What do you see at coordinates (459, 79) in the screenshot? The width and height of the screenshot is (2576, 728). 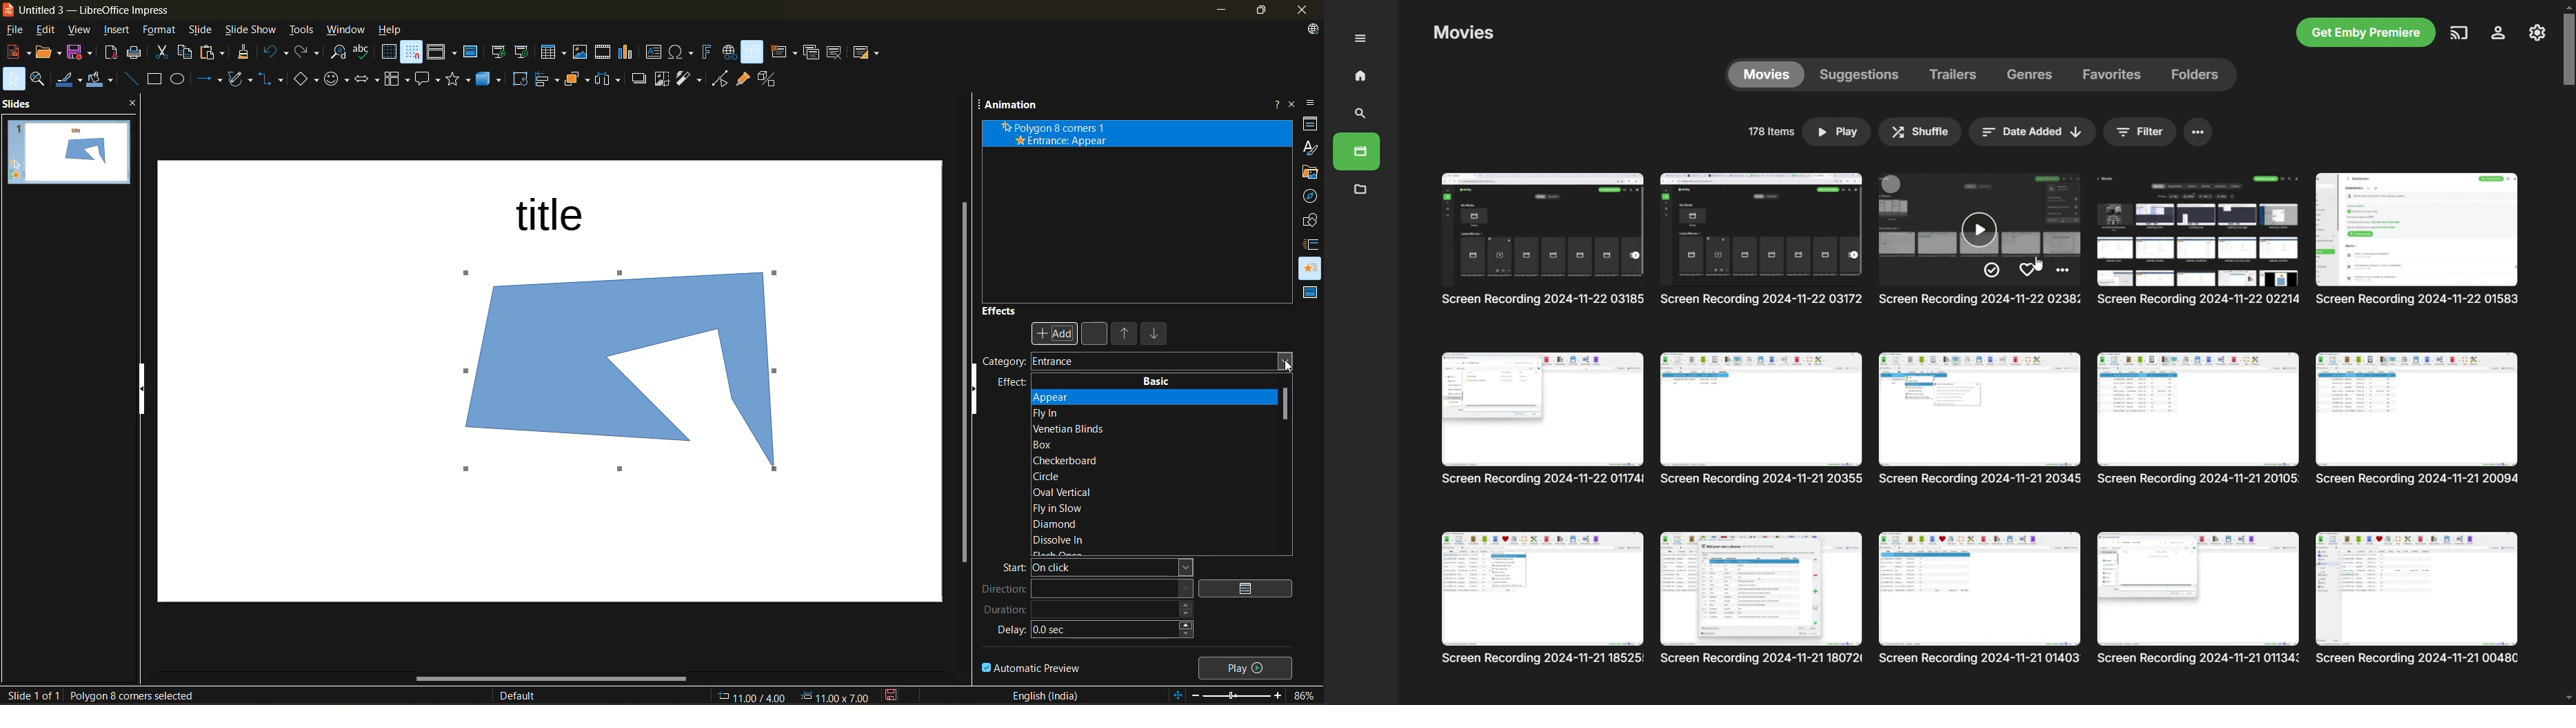 I see `stars and banners` at bounding box center [459, 79].